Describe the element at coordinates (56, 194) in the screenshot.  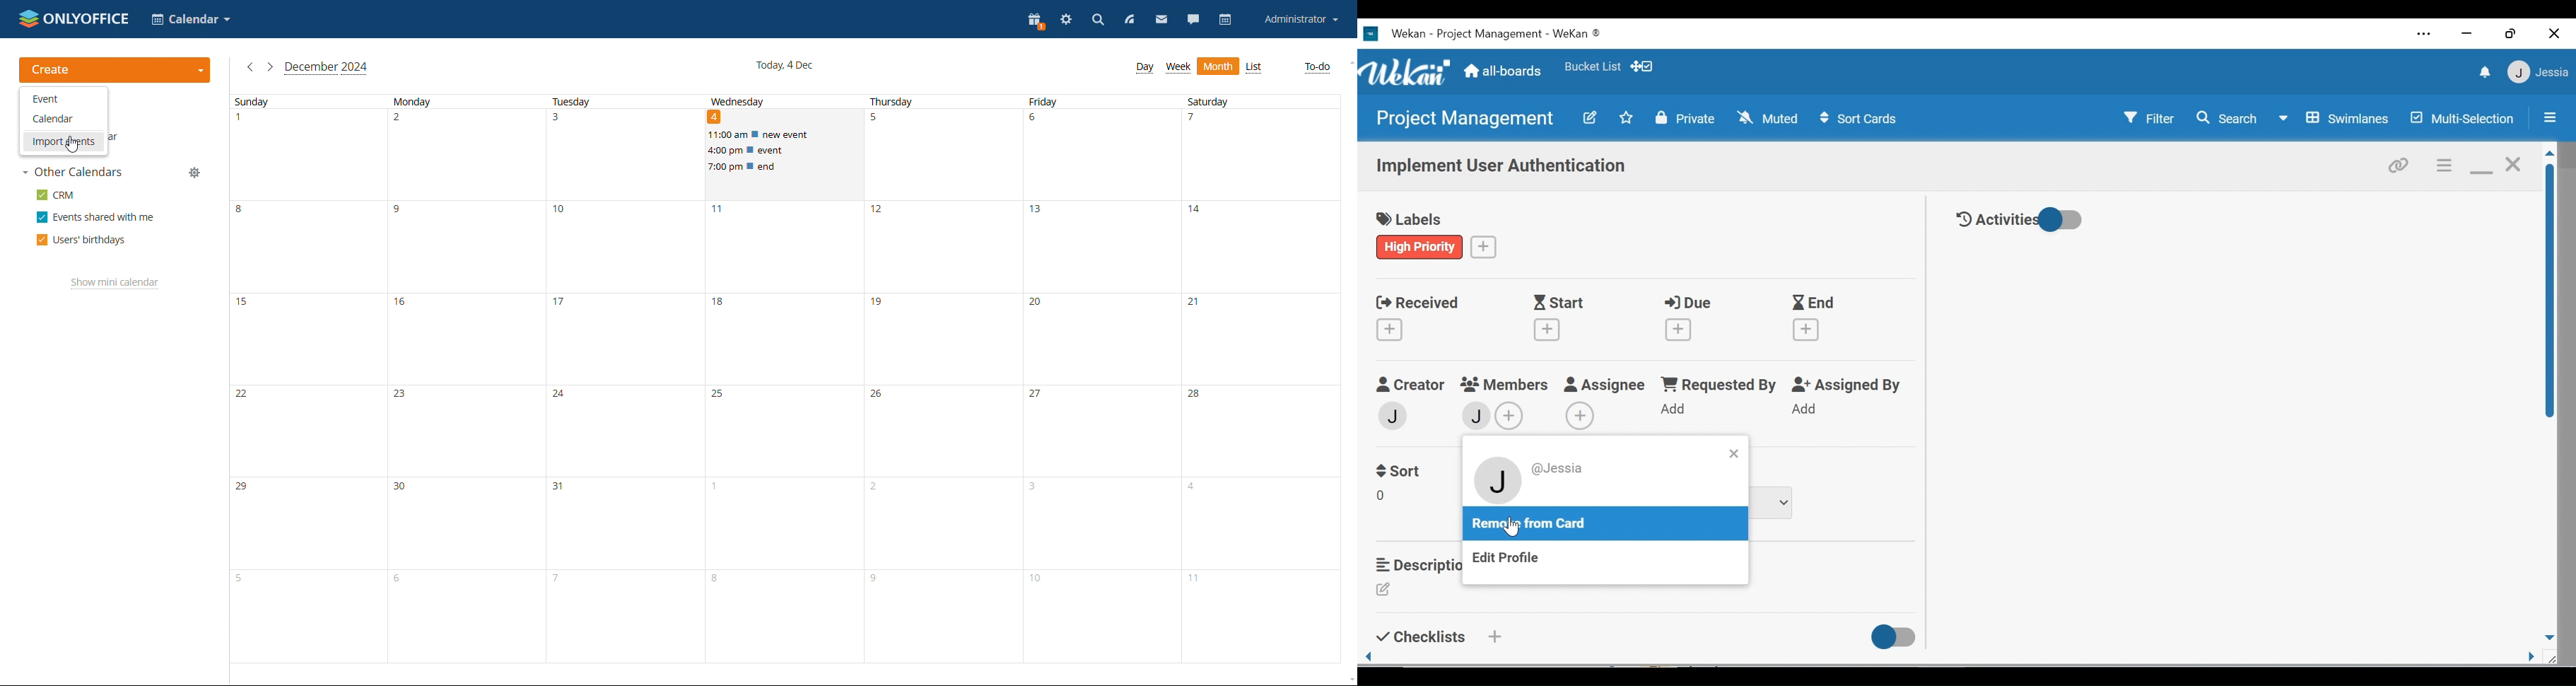
I see `crm` at that location.